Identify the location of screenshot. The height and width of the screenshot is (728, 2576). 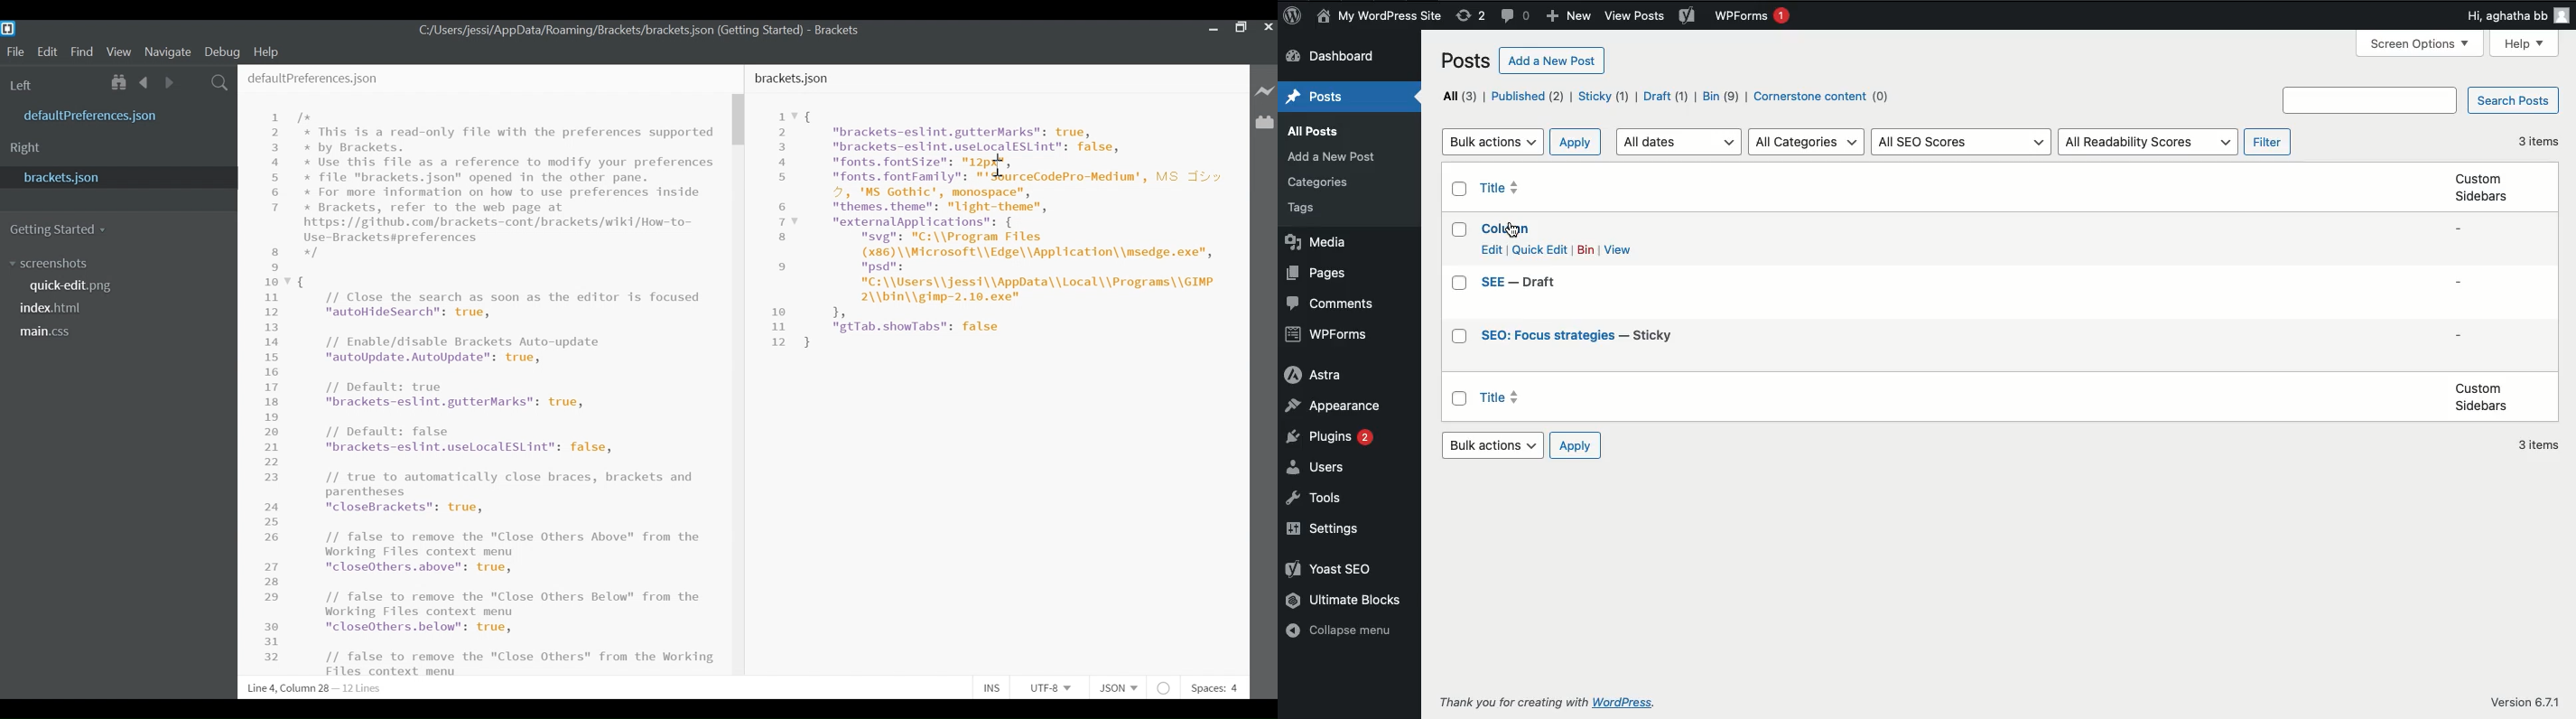
(66, 264).